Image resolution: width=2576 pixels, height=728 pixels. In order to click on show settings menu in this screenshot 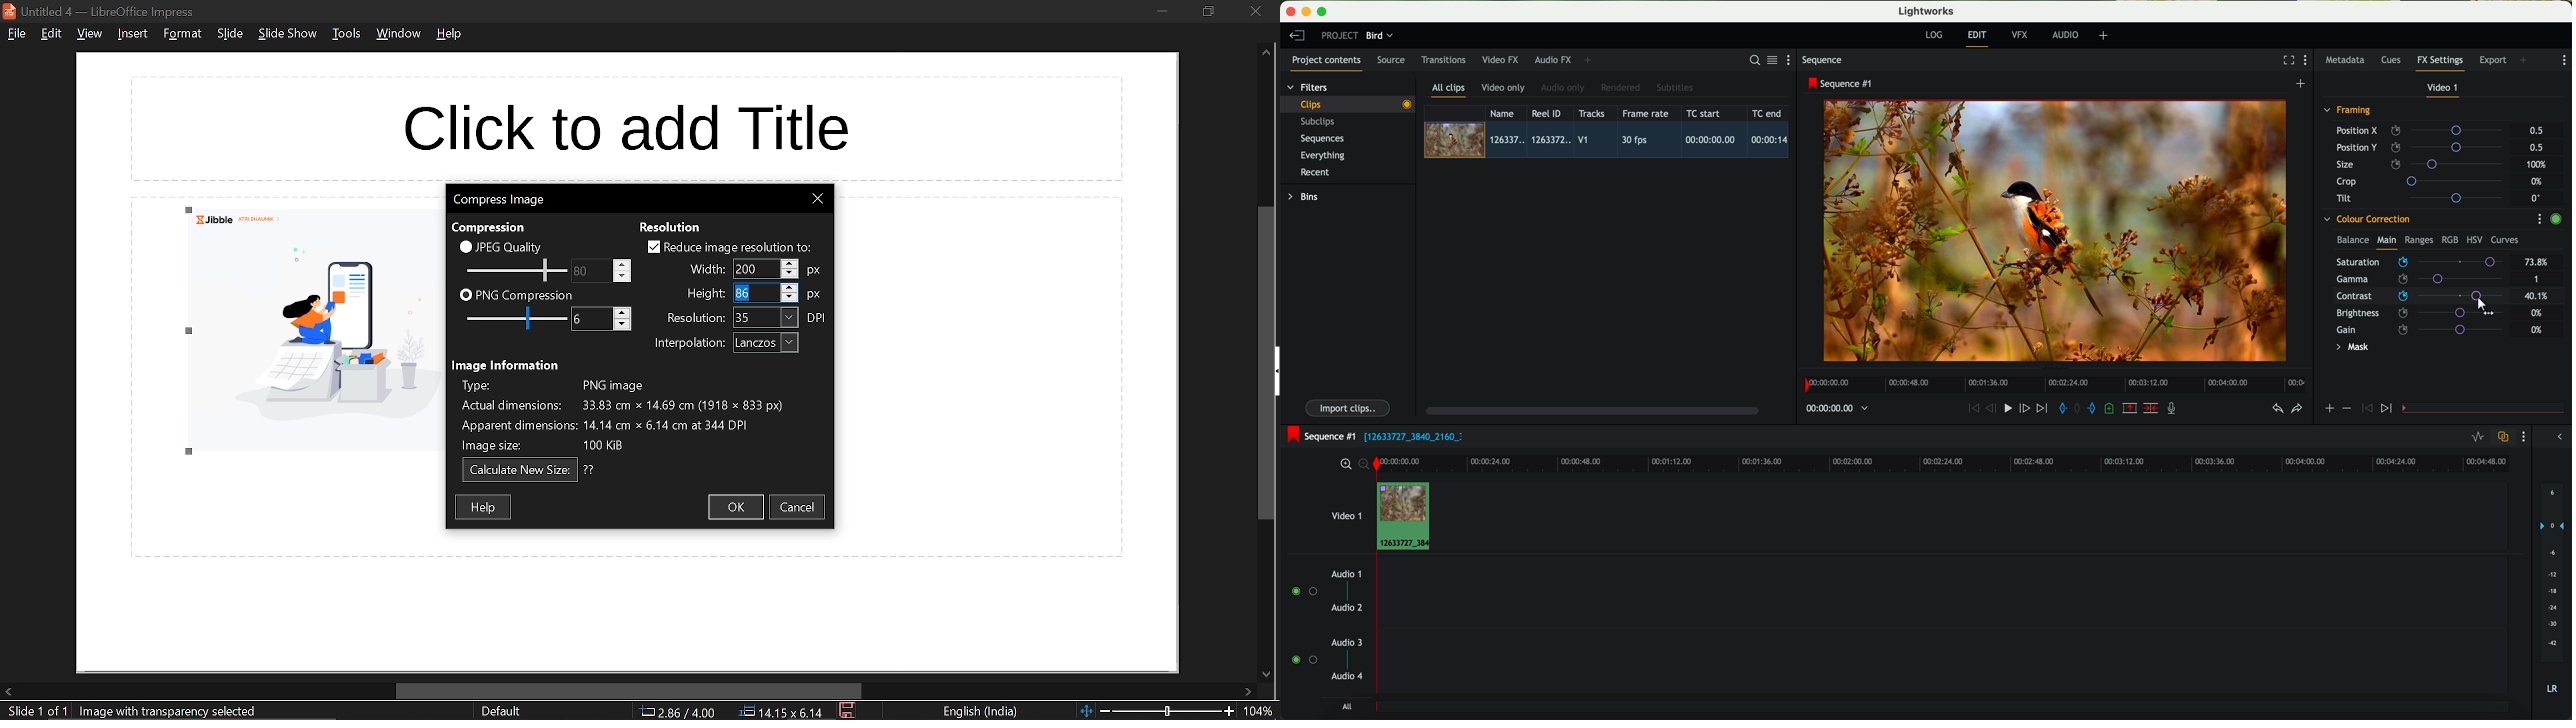, I will do `click(2563, 60)`.